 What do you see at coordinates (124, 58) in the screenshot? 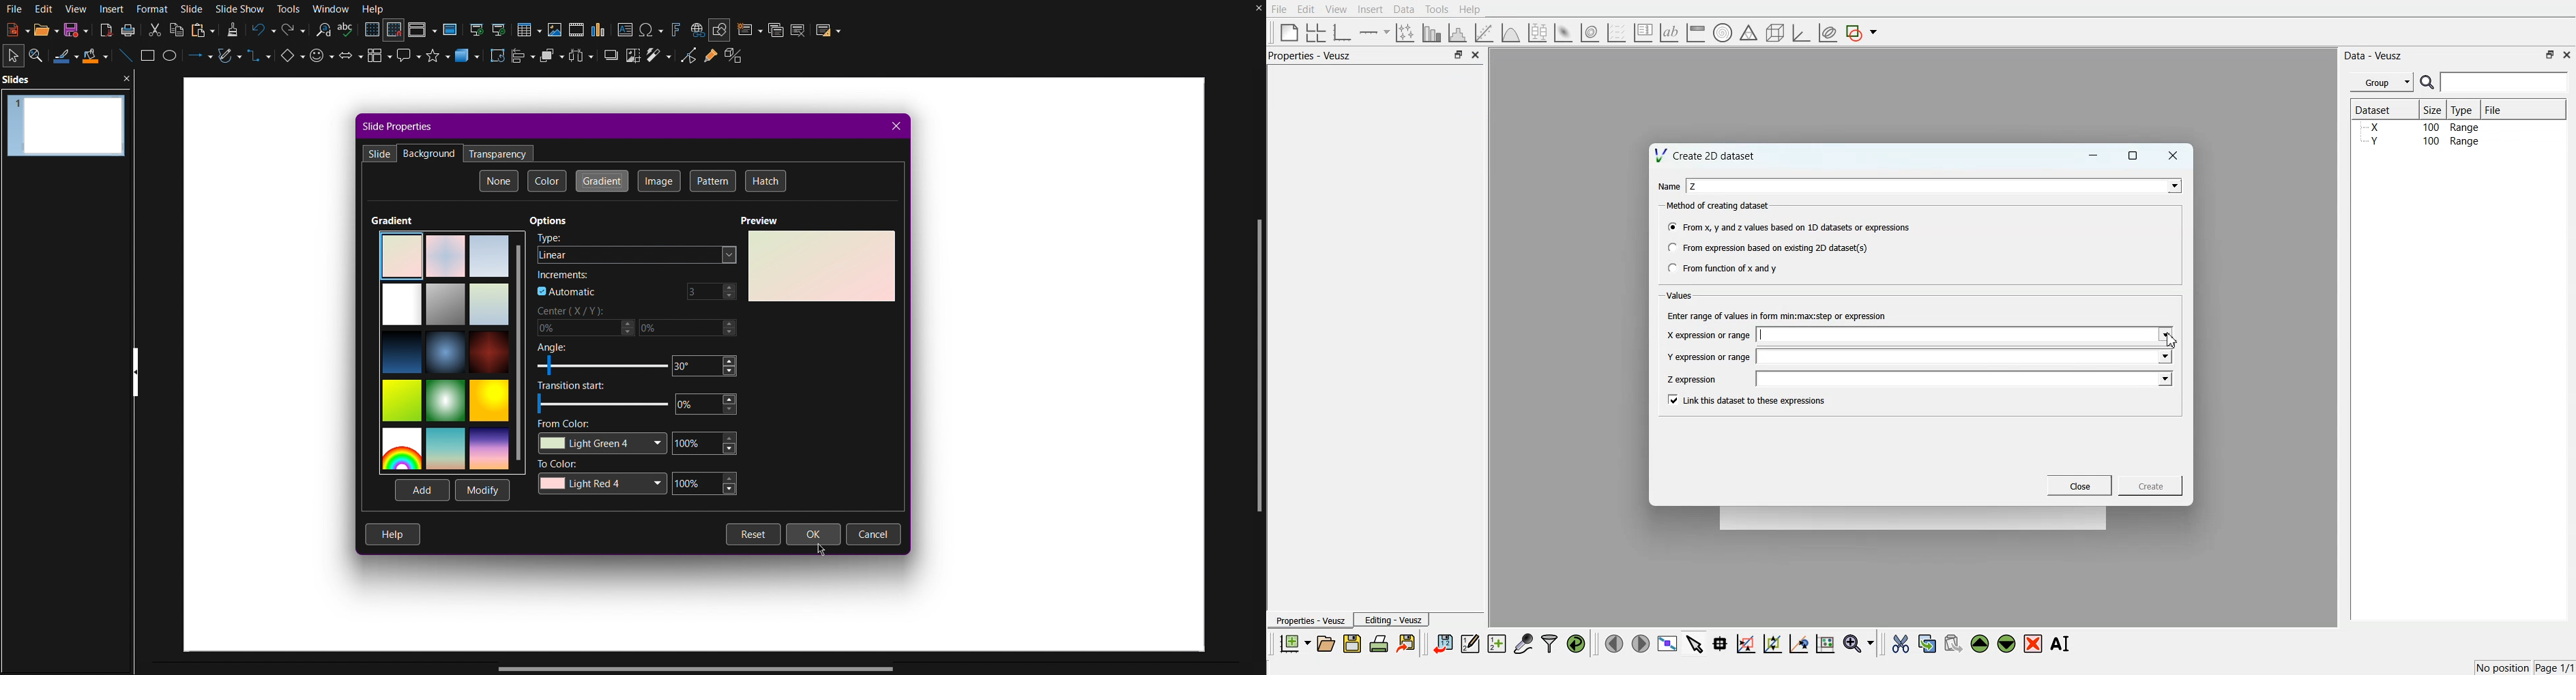
I see `Line` at bounding box center [124, 58].